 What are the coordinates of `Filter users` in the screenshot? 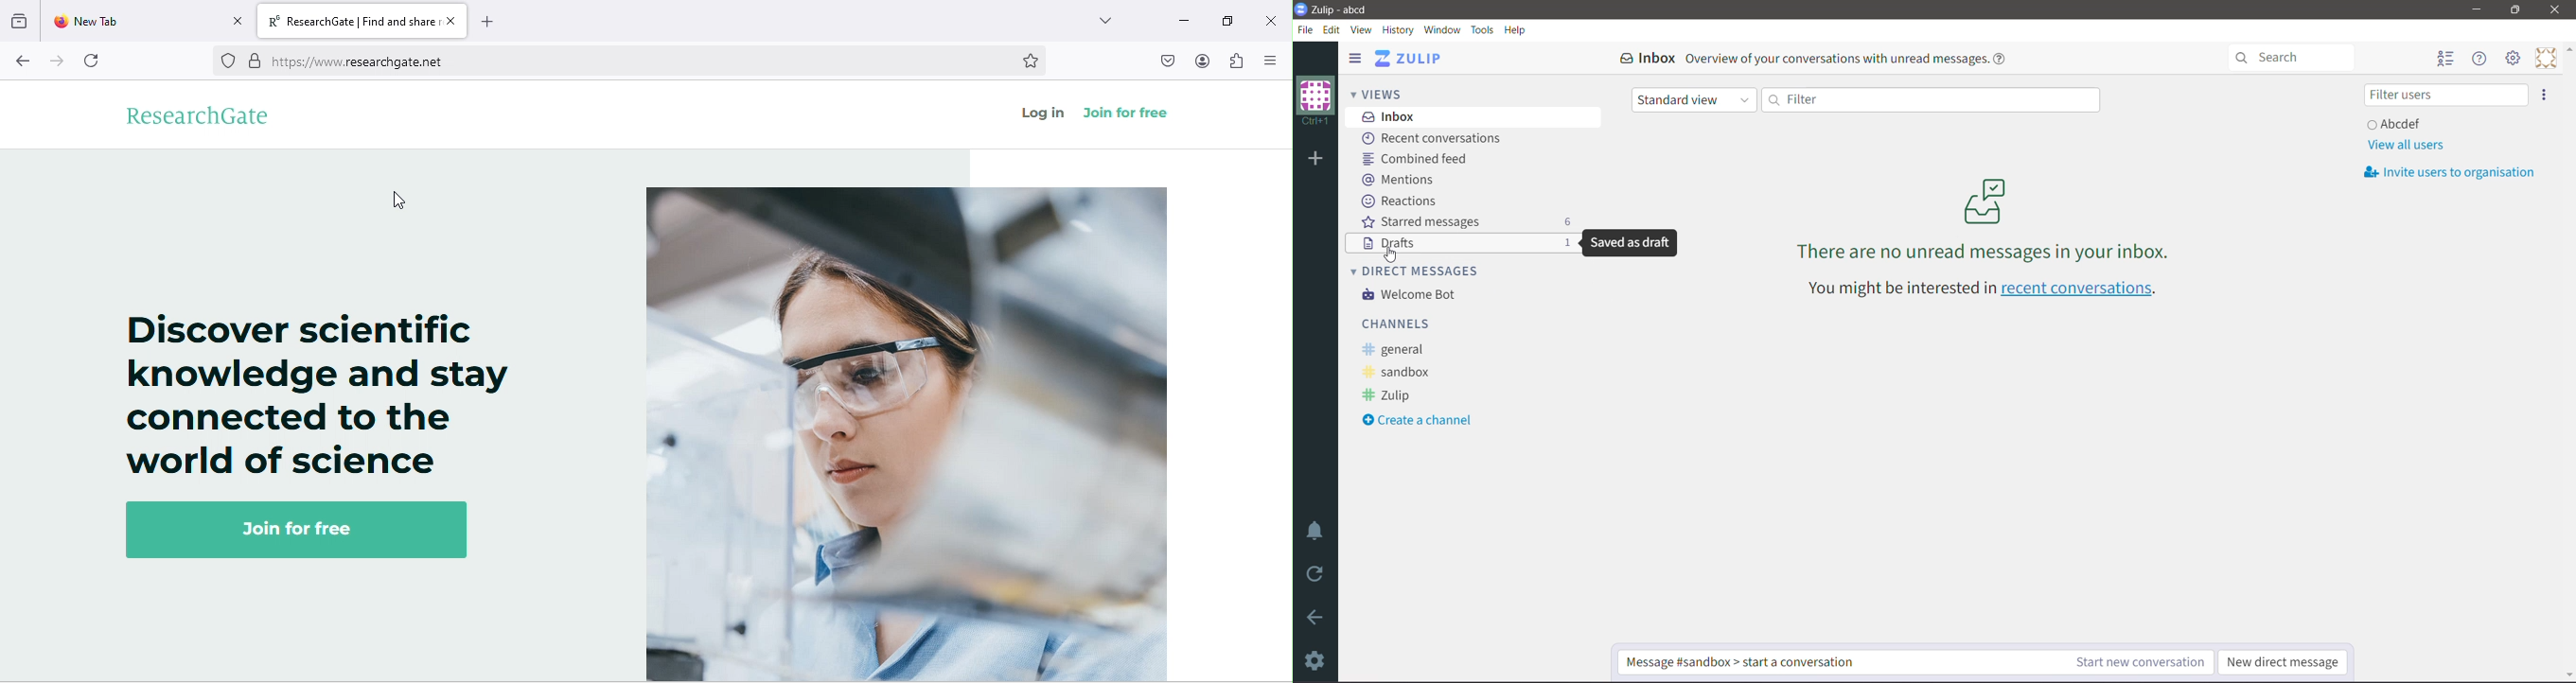 It's located at (2446, 95).